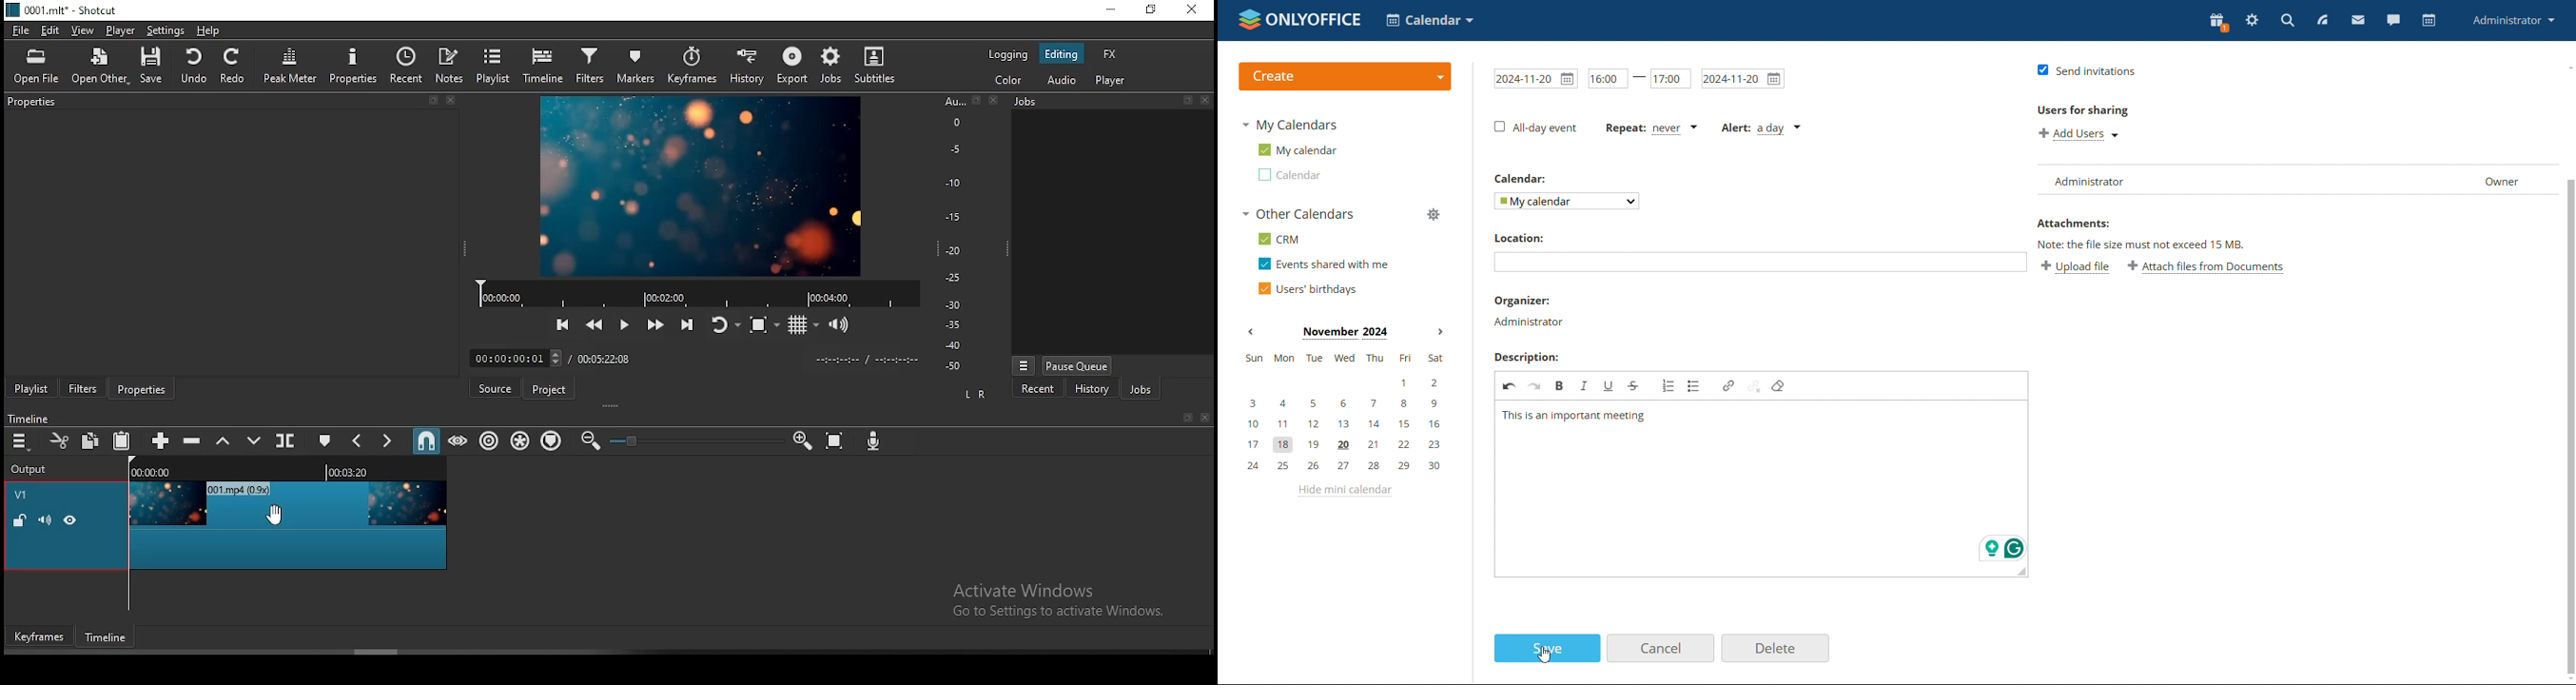  What do you see at coordinates (197, 443) in the screenshot?
I see `ripple delete` at bounding box center [197, 443].